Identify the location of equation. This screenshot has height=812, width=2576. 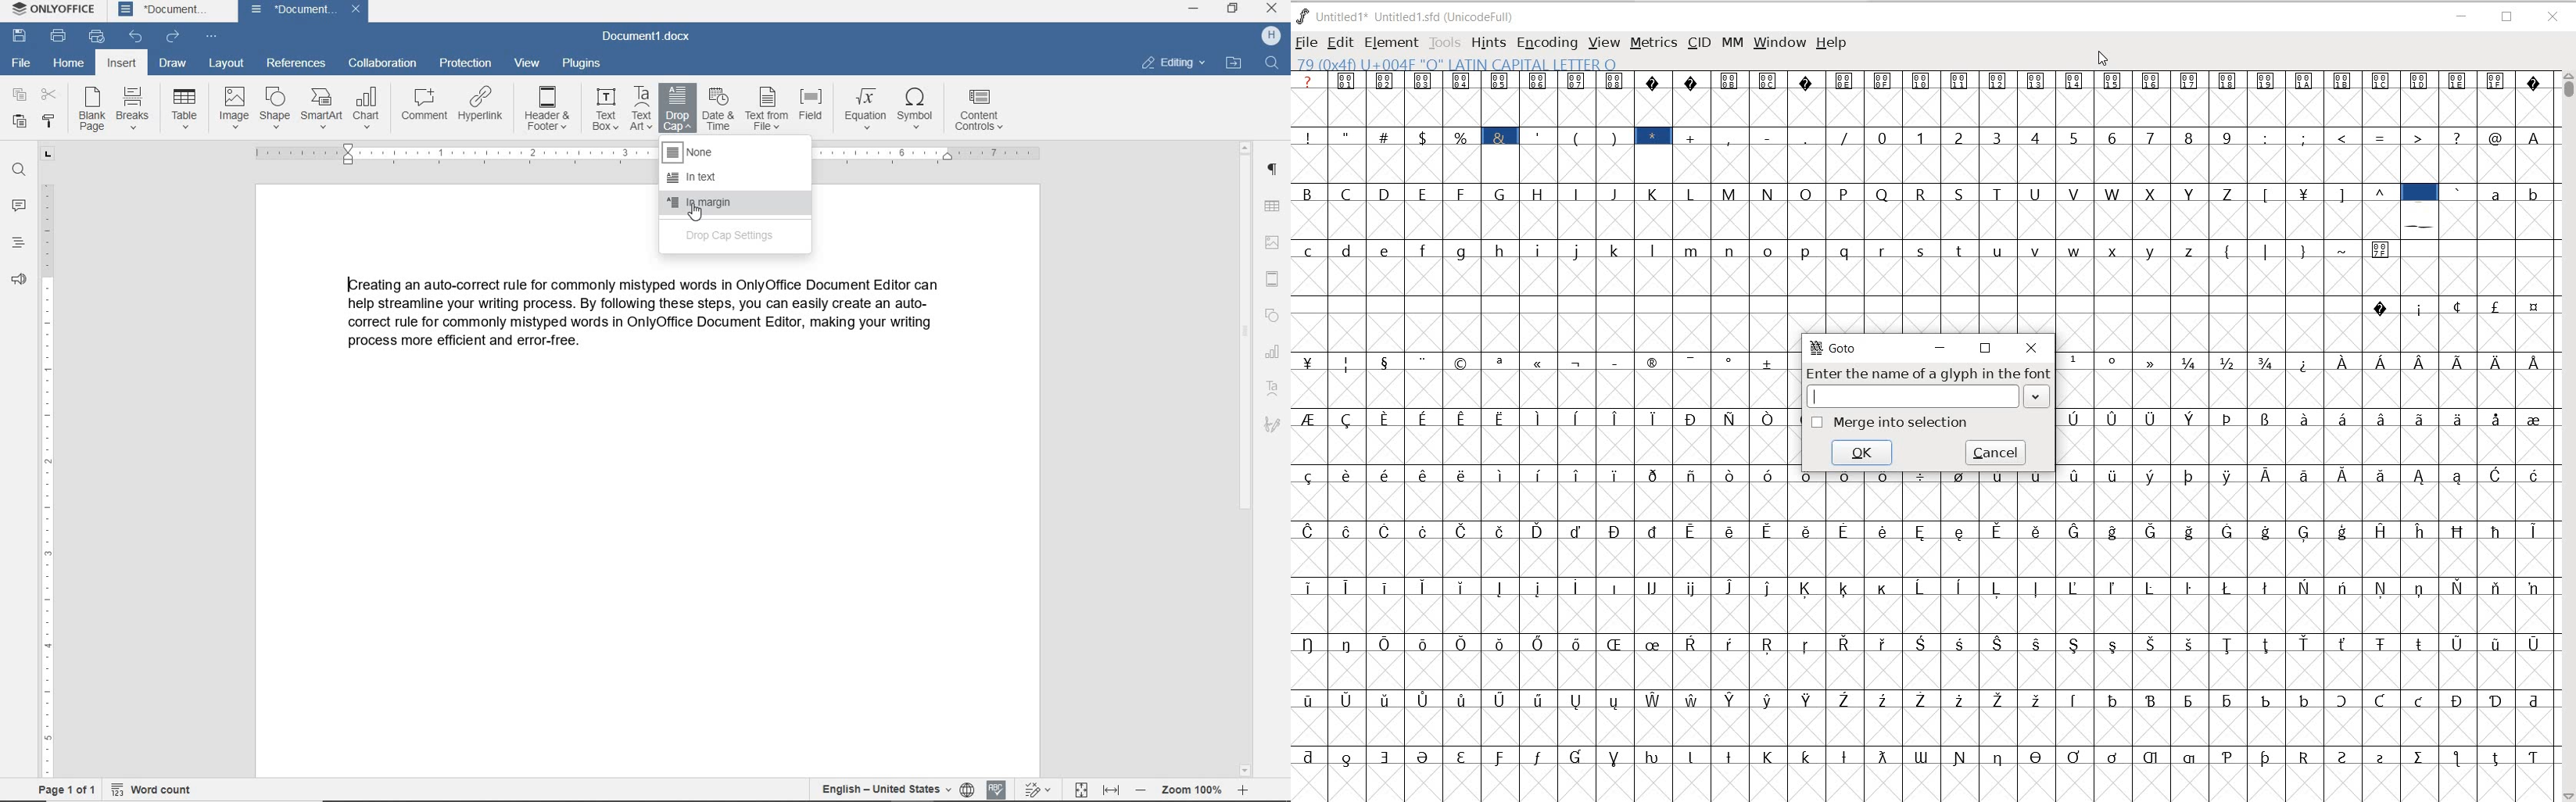
(863, 110).